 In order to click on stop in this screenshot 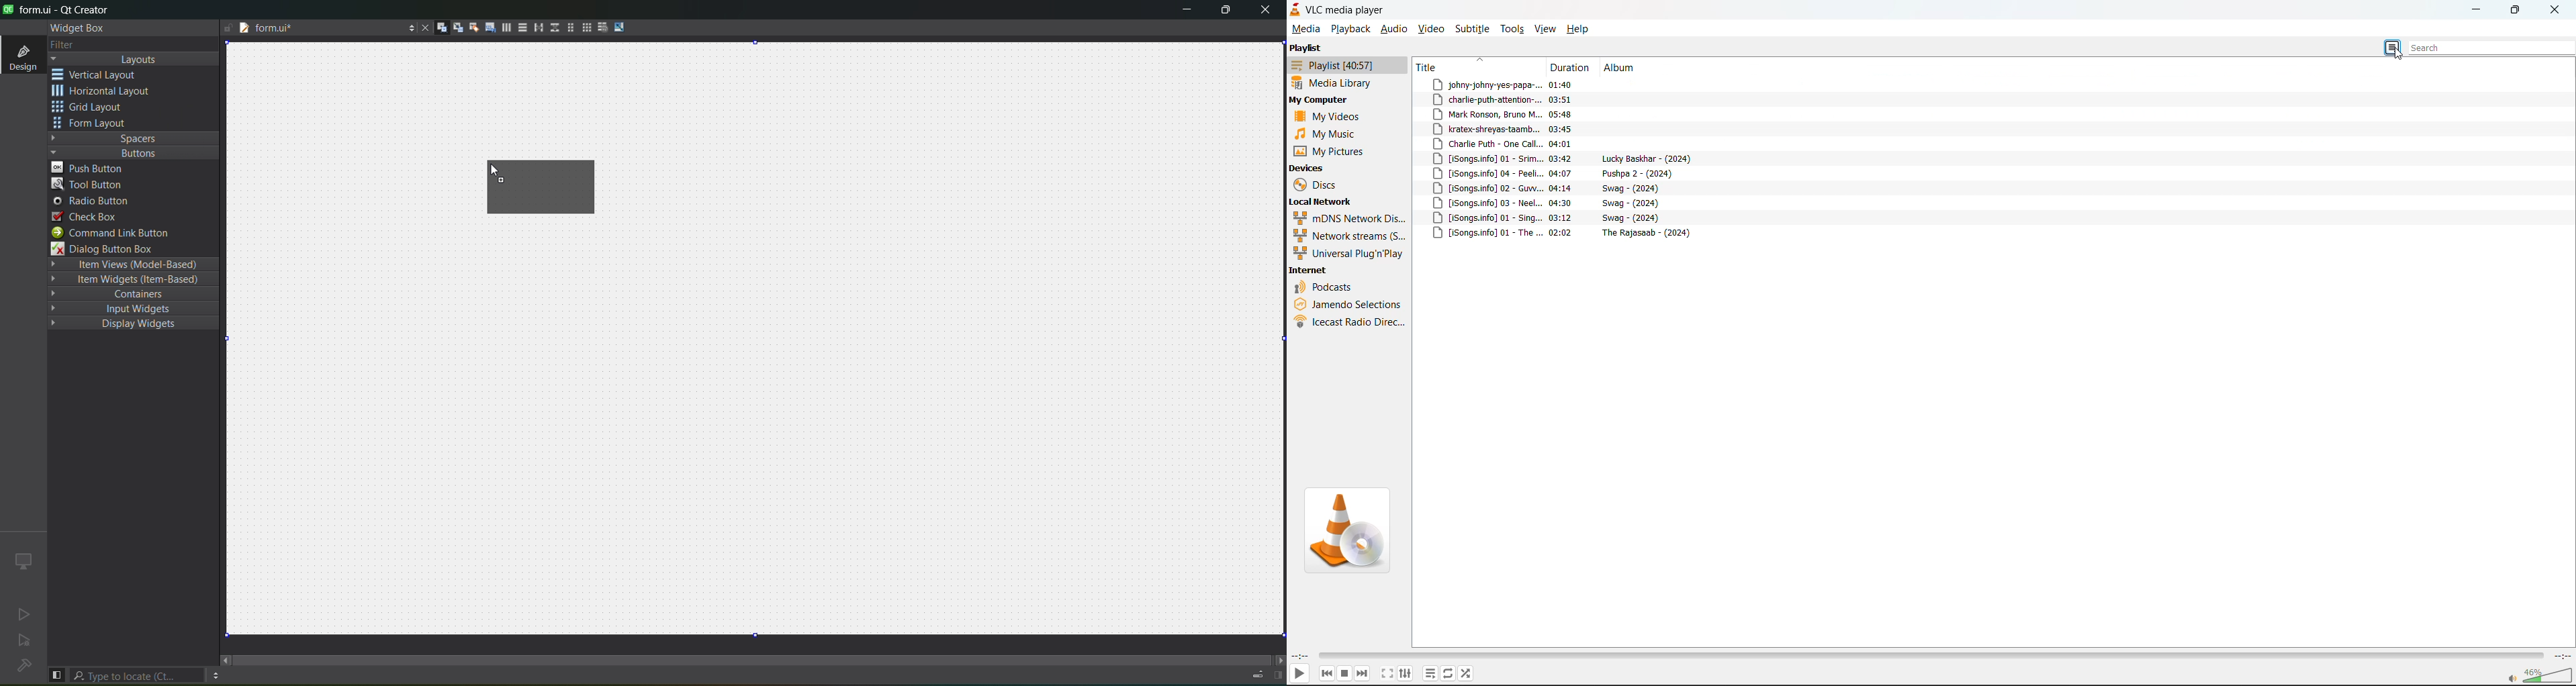, I will do `click(1344, 673)`.